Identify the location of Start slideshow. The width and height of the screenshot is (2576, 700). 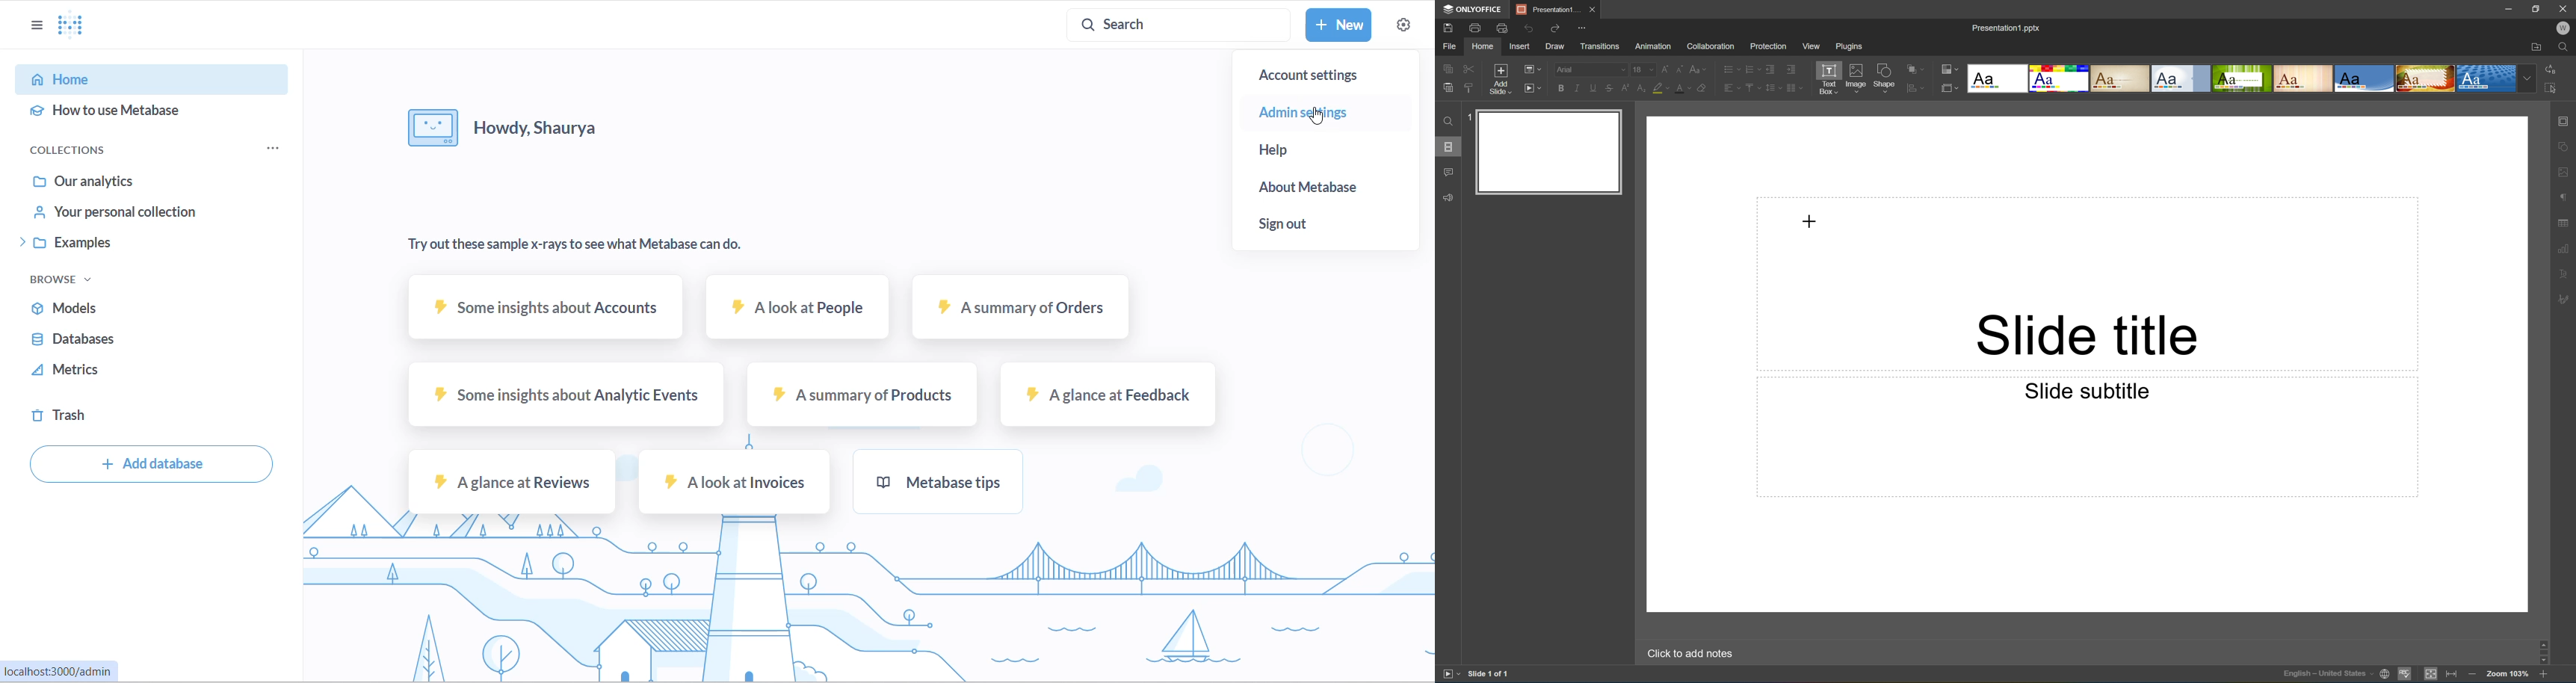
(1450, 673).